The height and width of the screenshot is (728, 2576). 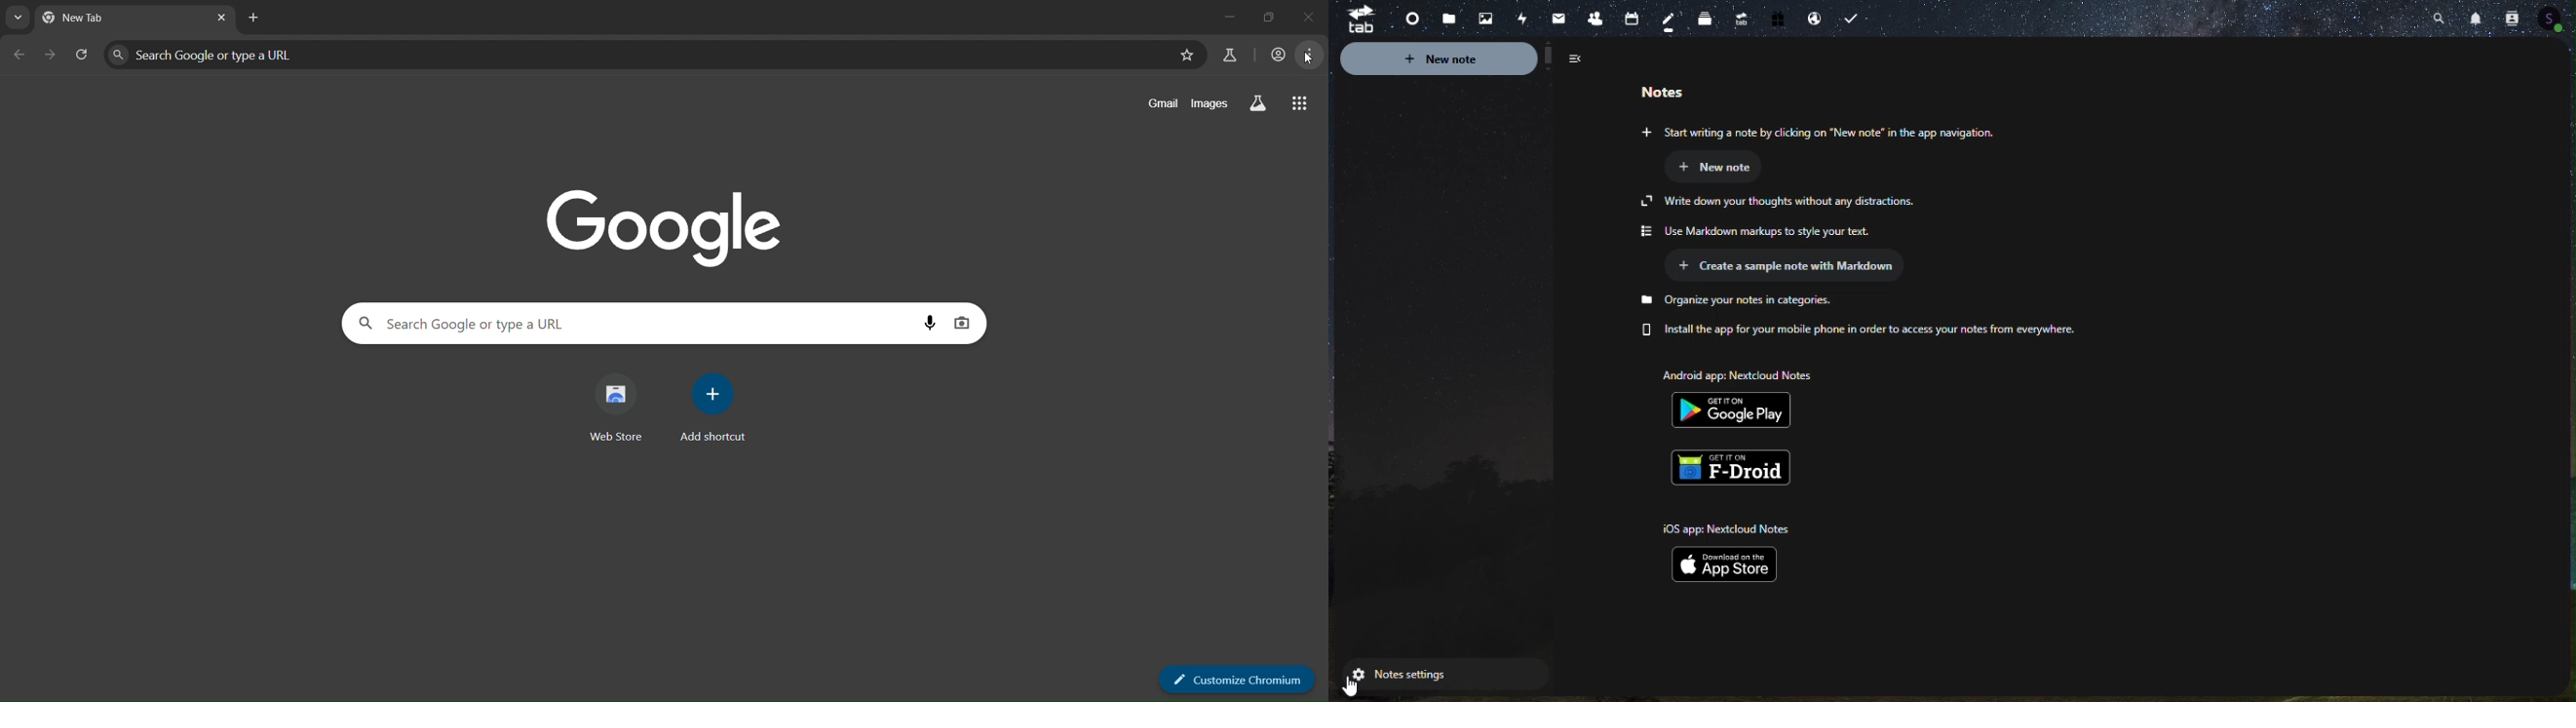 I want to click on voice search, so click(x=931, y=323).